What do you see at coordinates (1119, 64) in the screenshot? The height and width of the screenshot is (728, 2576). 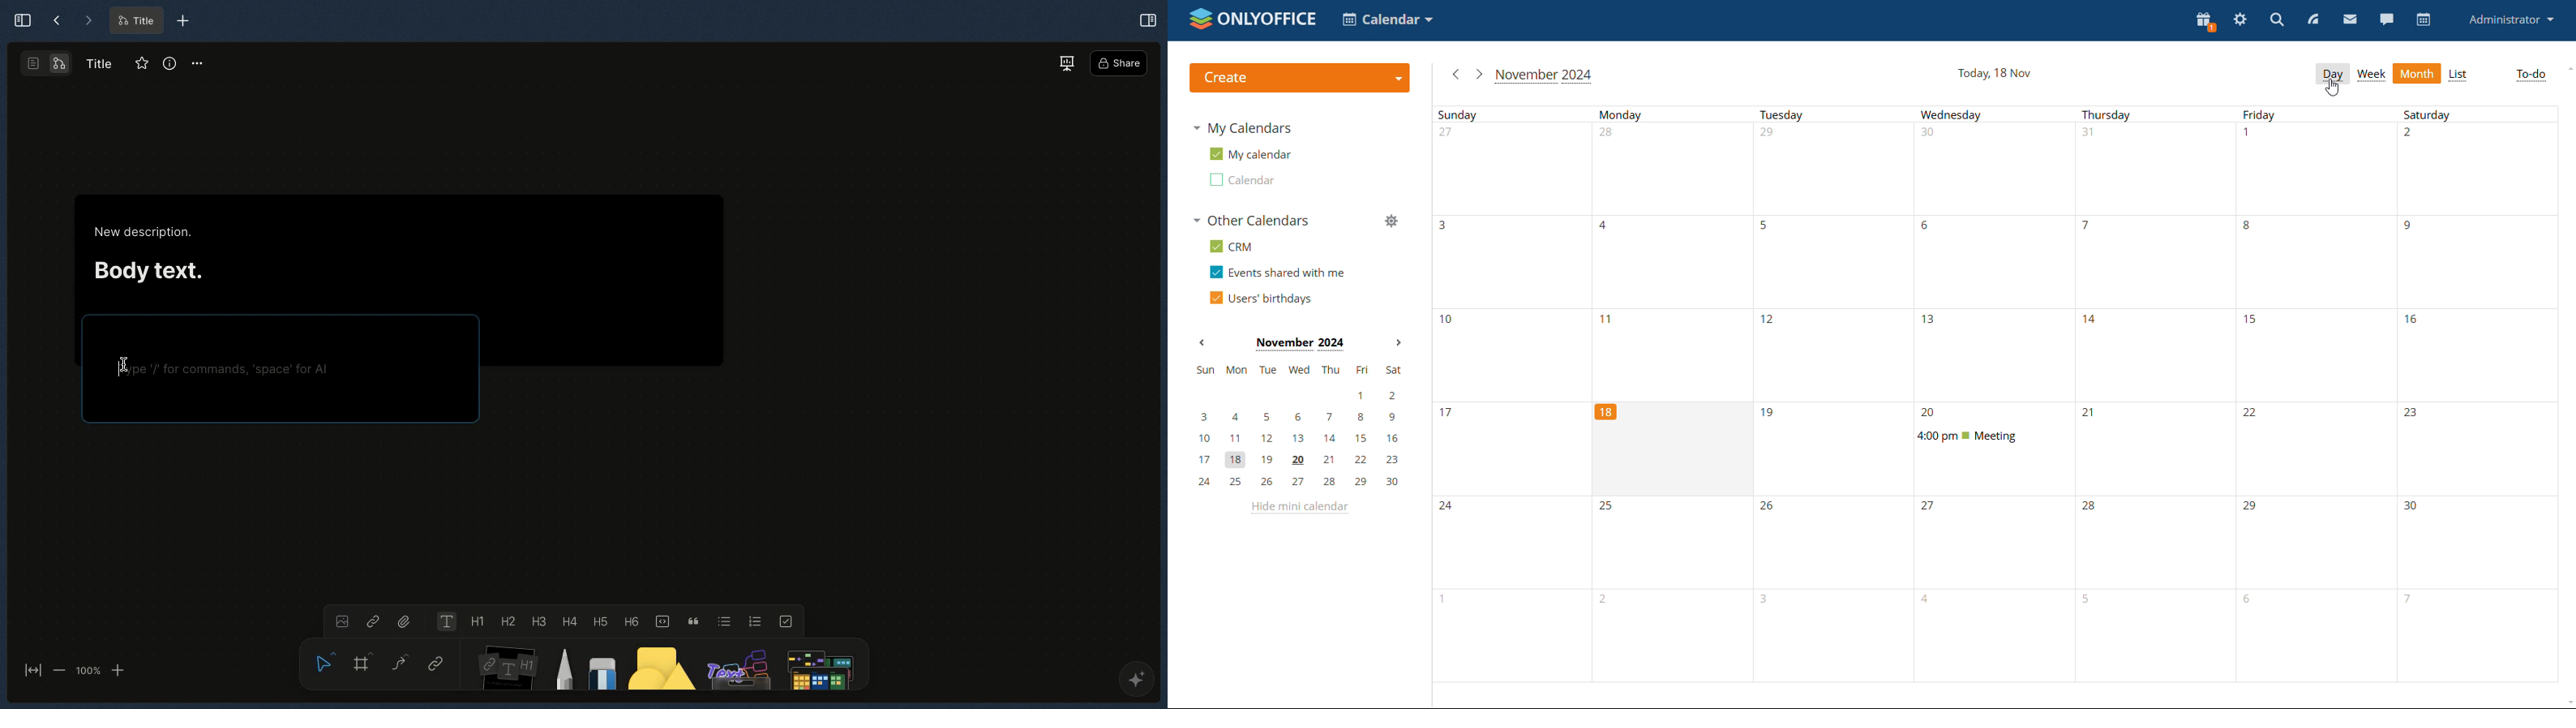 I see `Share` at bounding box center [1119, 64].